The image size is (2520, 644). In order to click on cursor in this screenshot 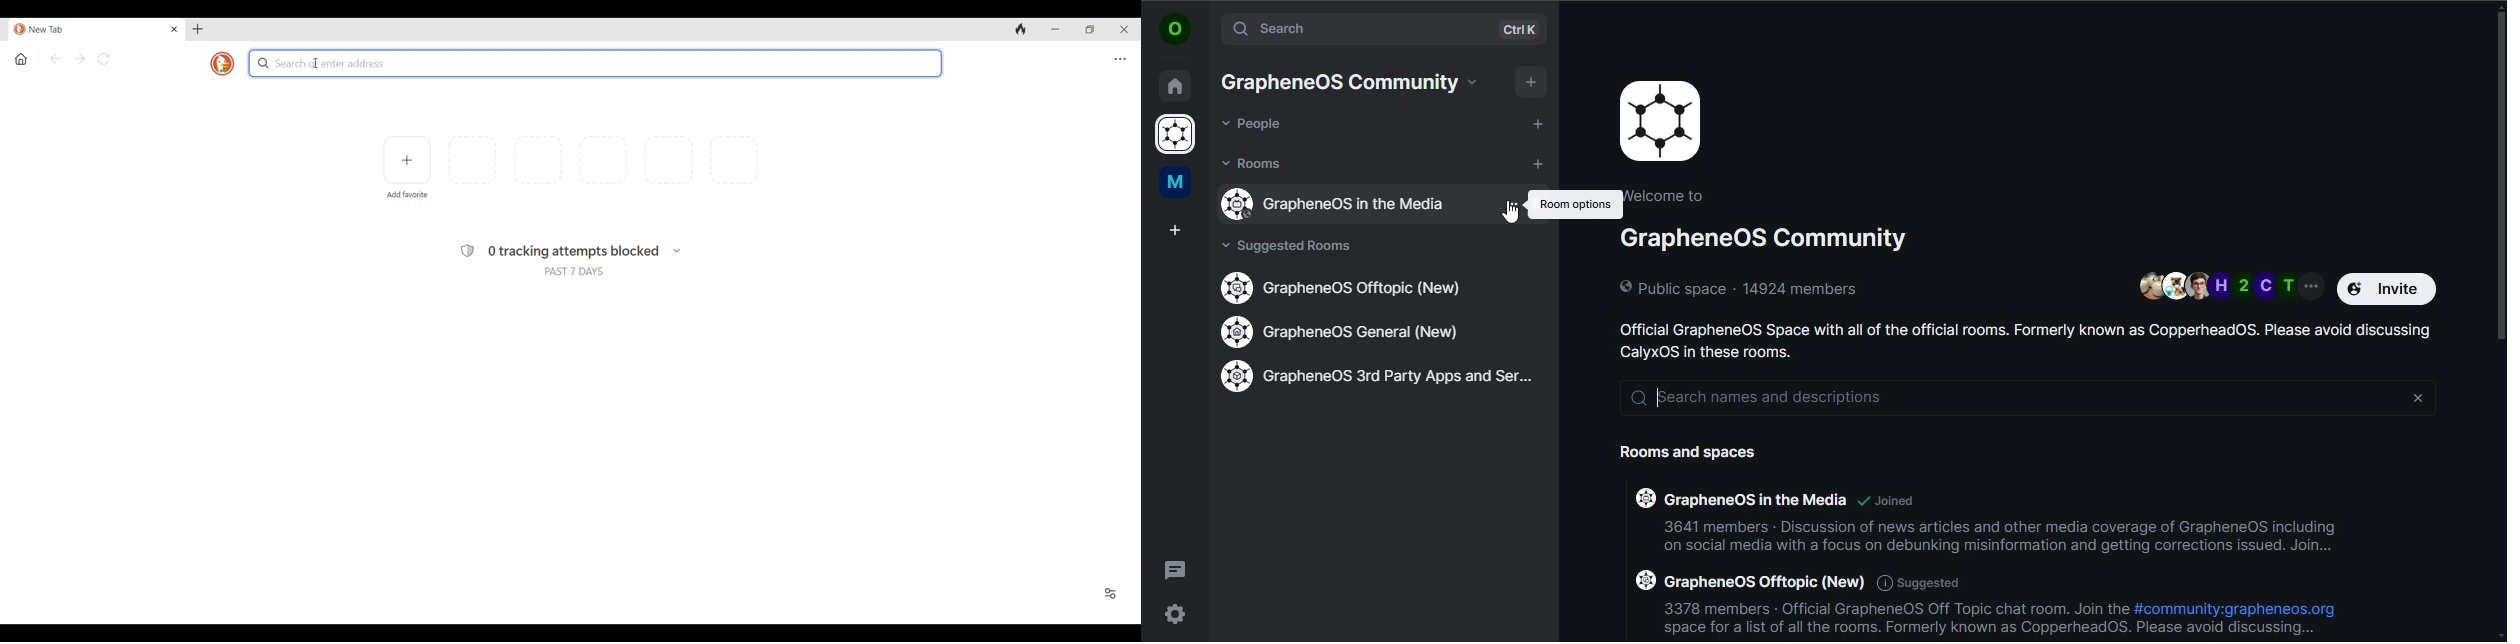, I will do `click(1510, 219)`.